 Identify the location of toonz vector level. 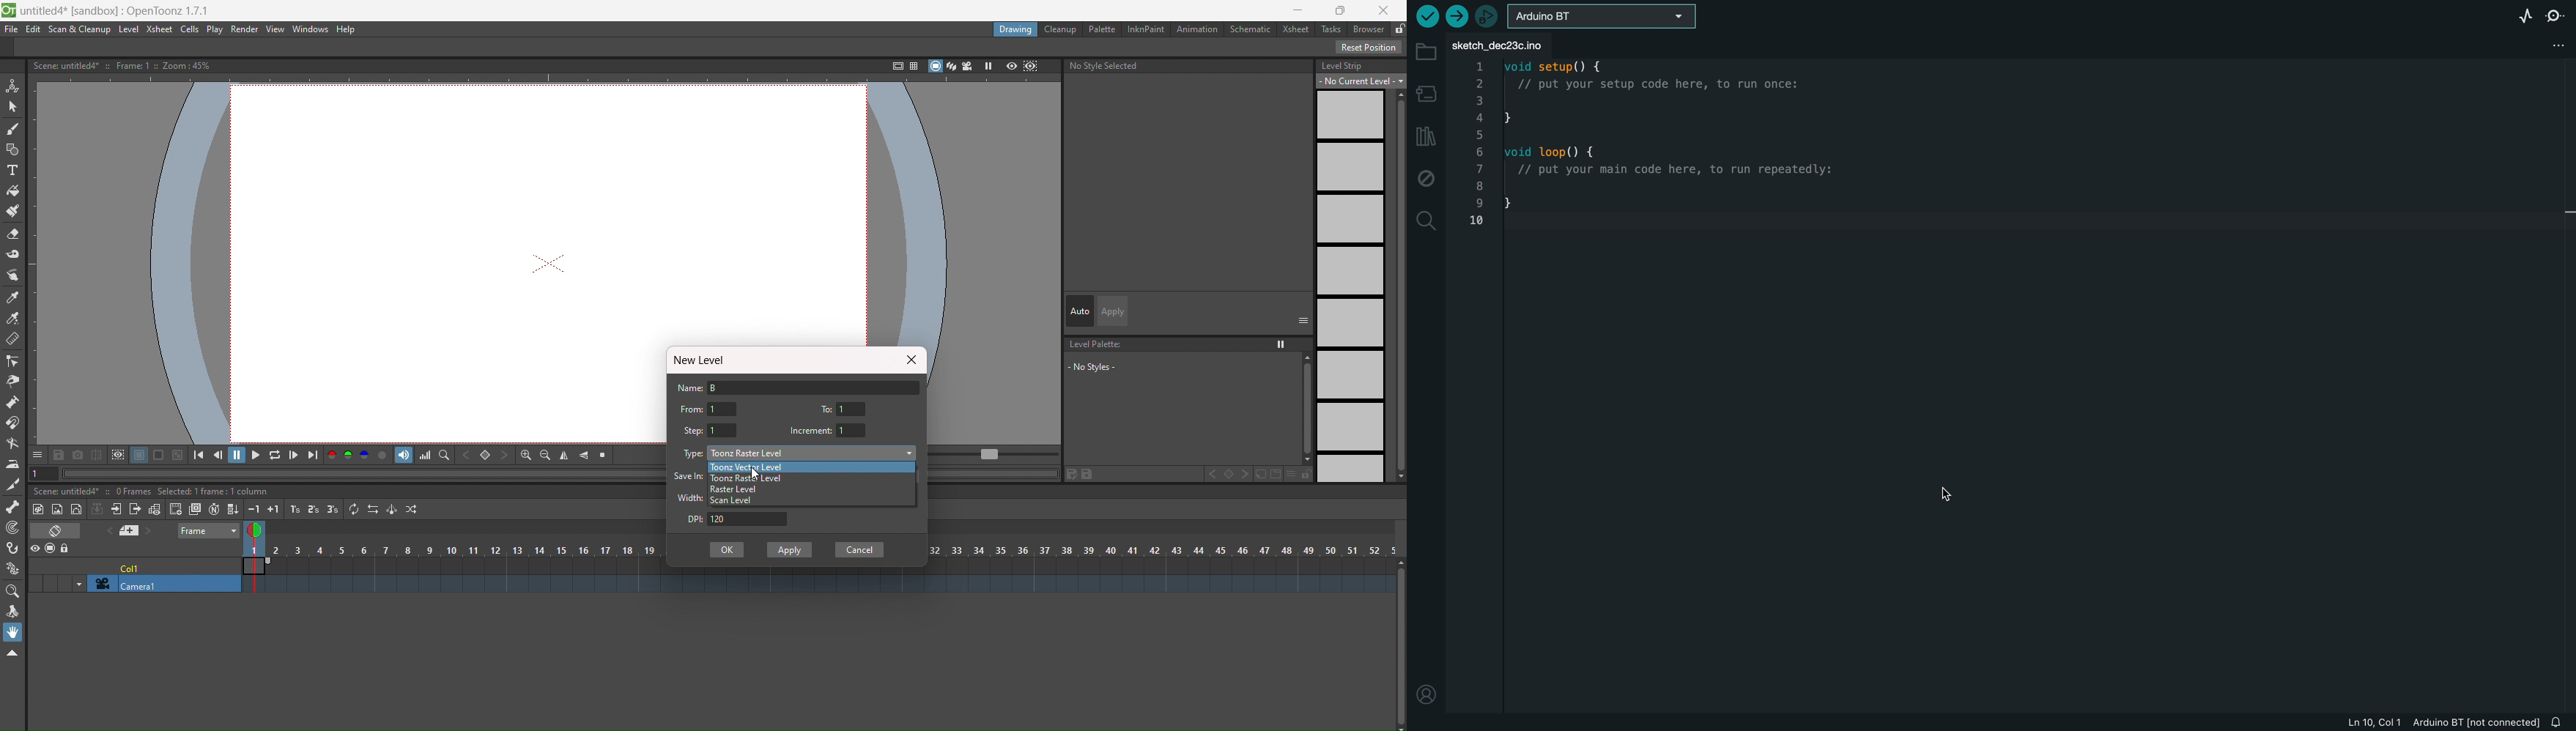
(771, 467).